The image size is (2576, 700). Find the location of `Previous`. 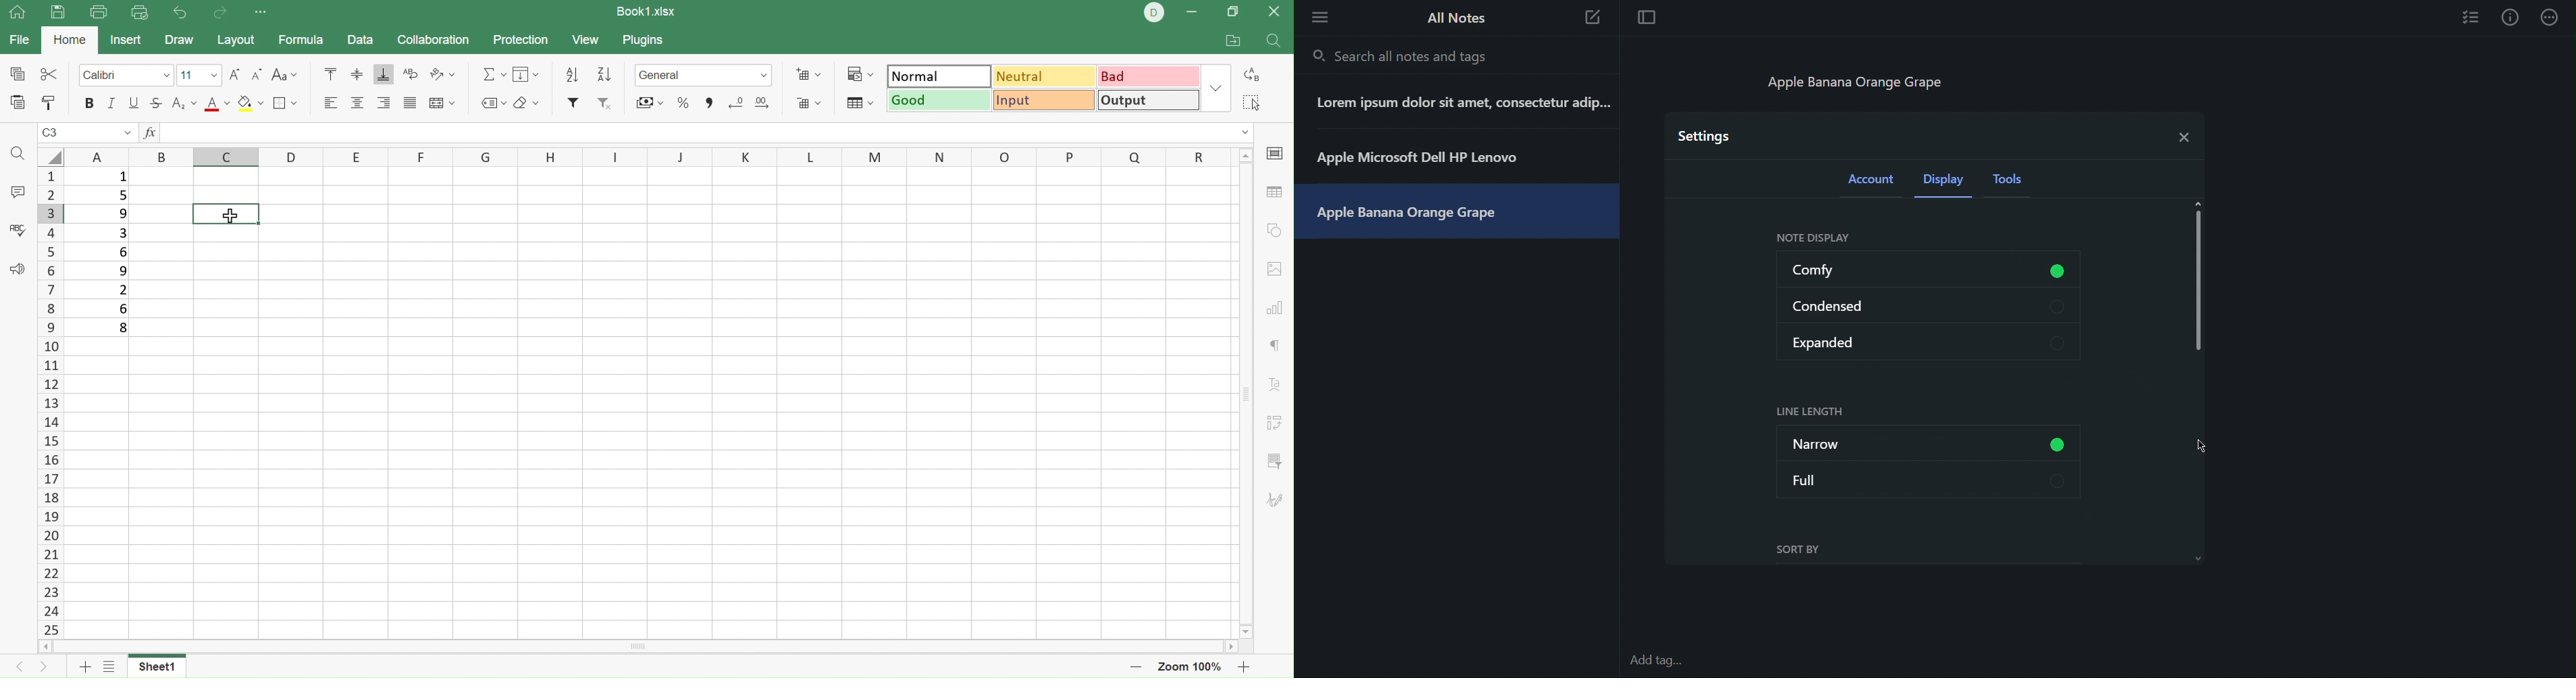

Previous is located at coordinates (15, 670).